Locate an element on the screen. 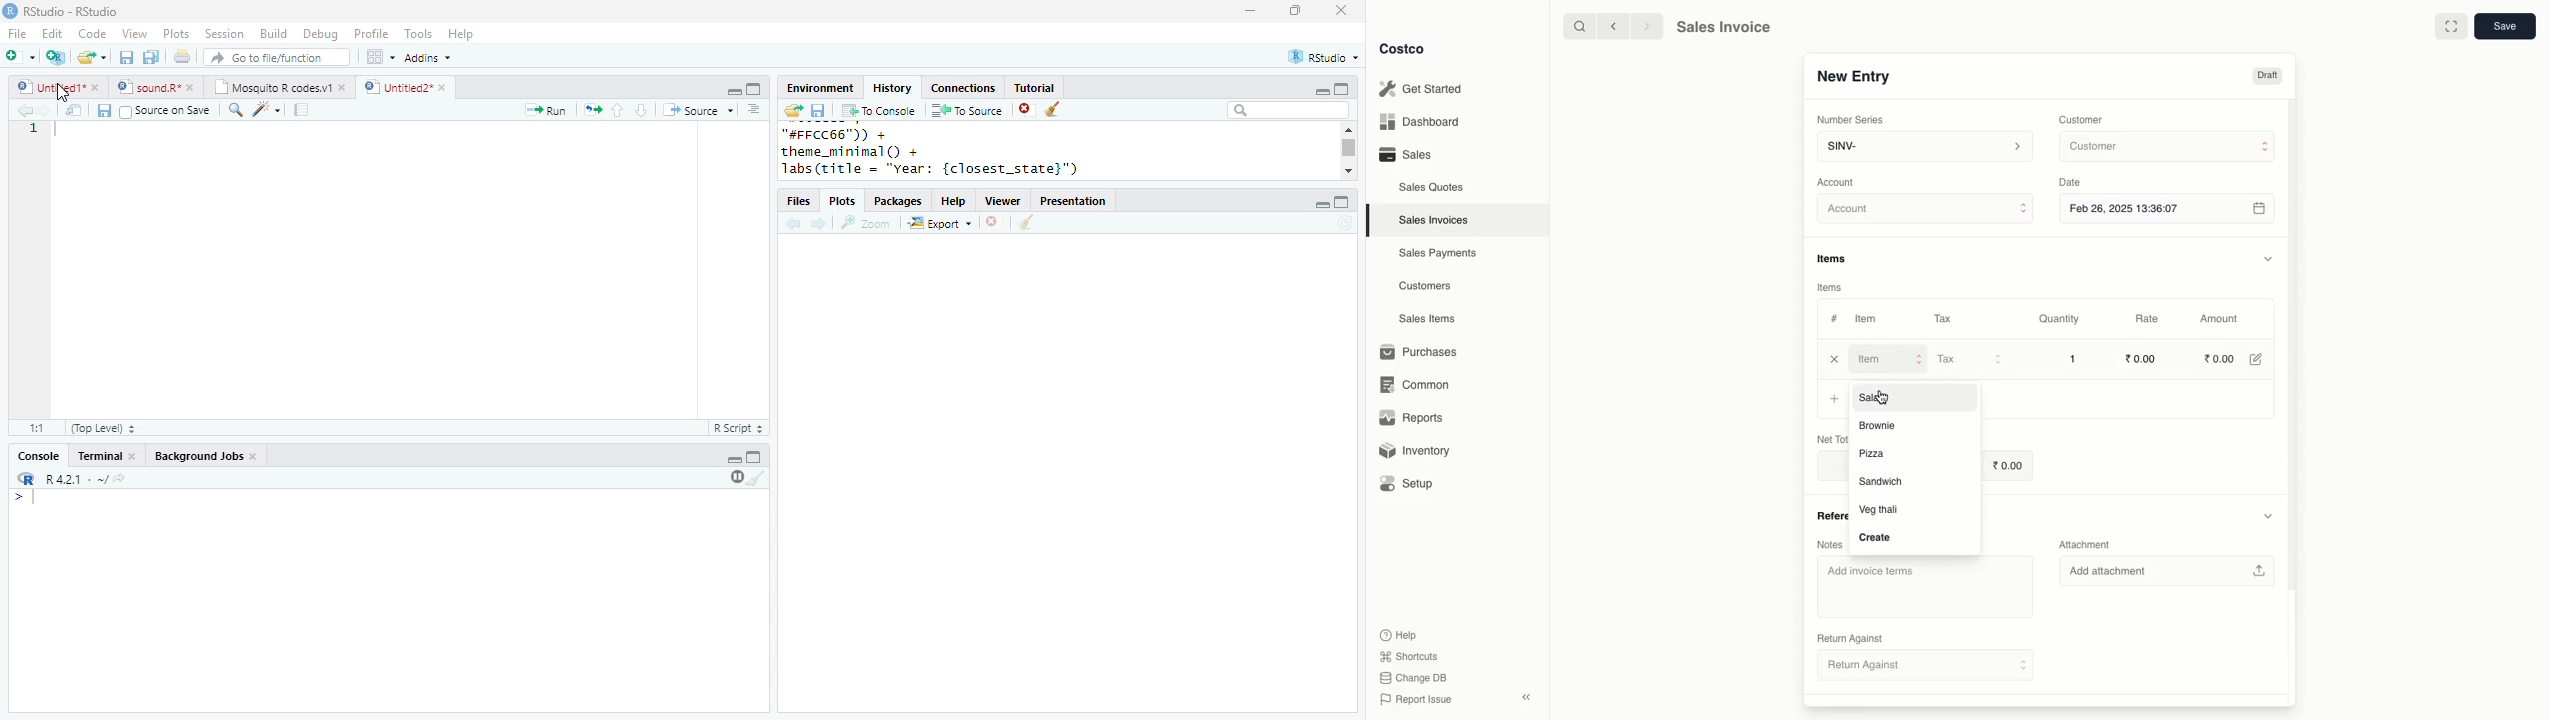 This screenshot has width=2576, height=728. Close is located at coordinates (1833, 358).